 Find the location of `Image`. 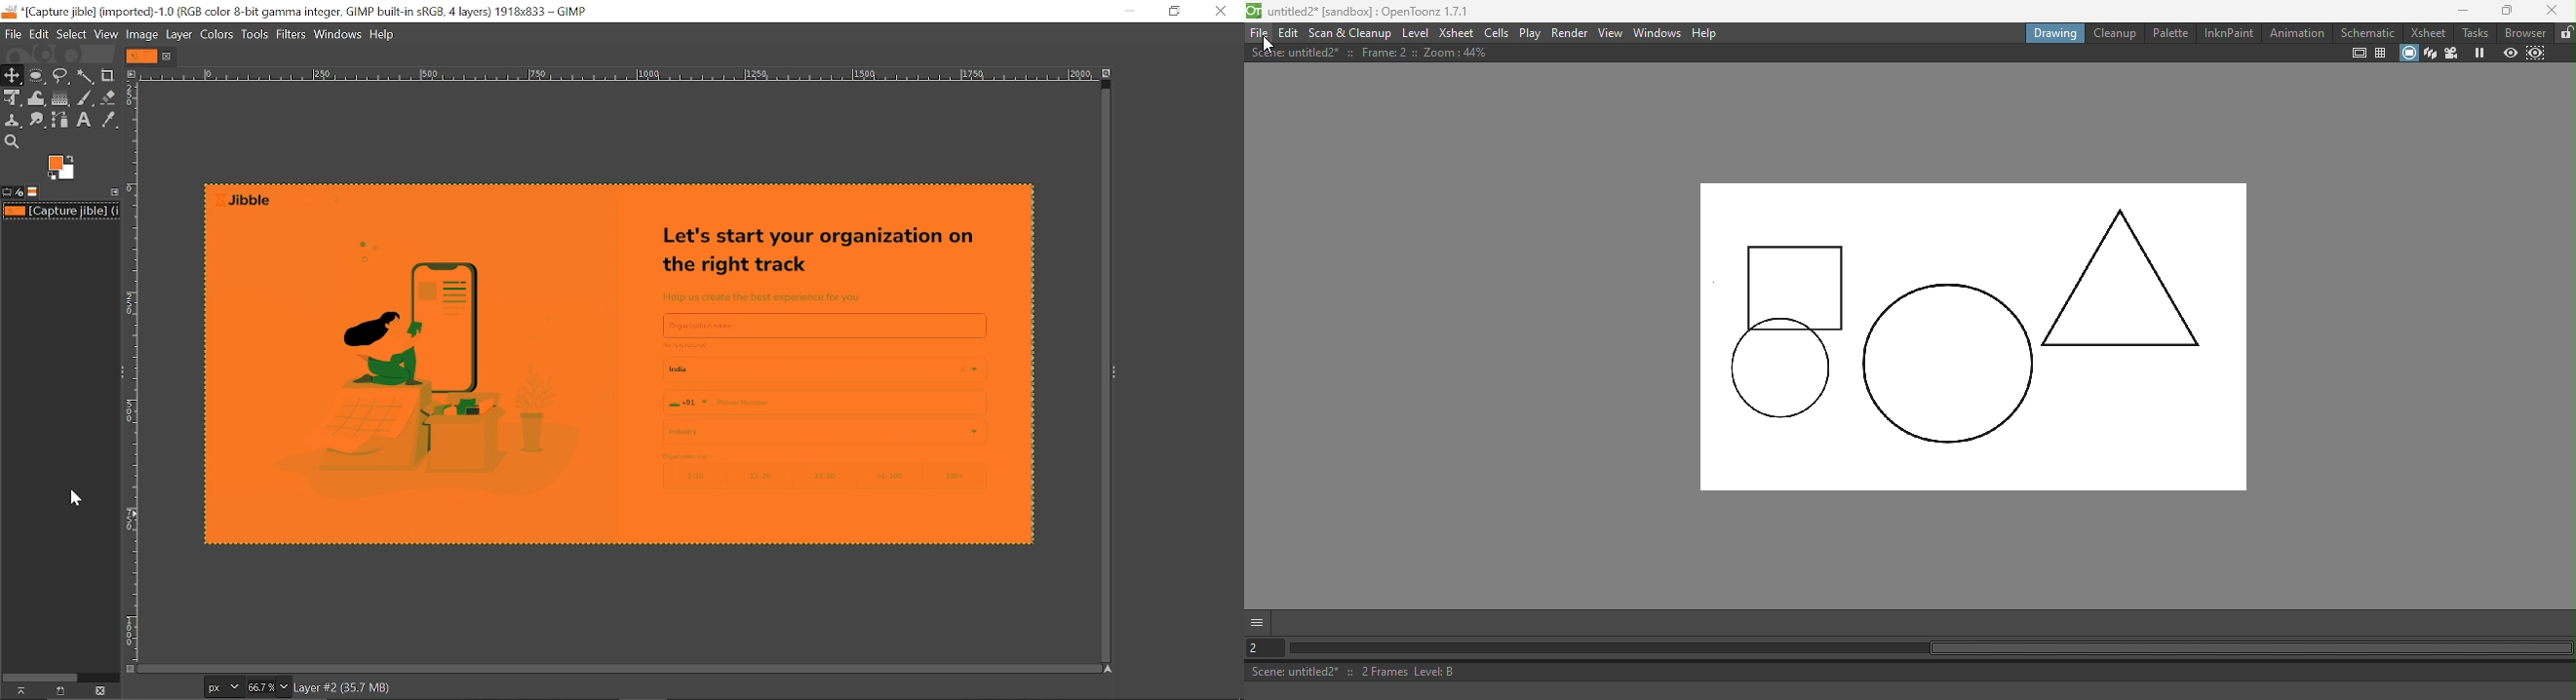

Image is located at coordinates (143, 34).